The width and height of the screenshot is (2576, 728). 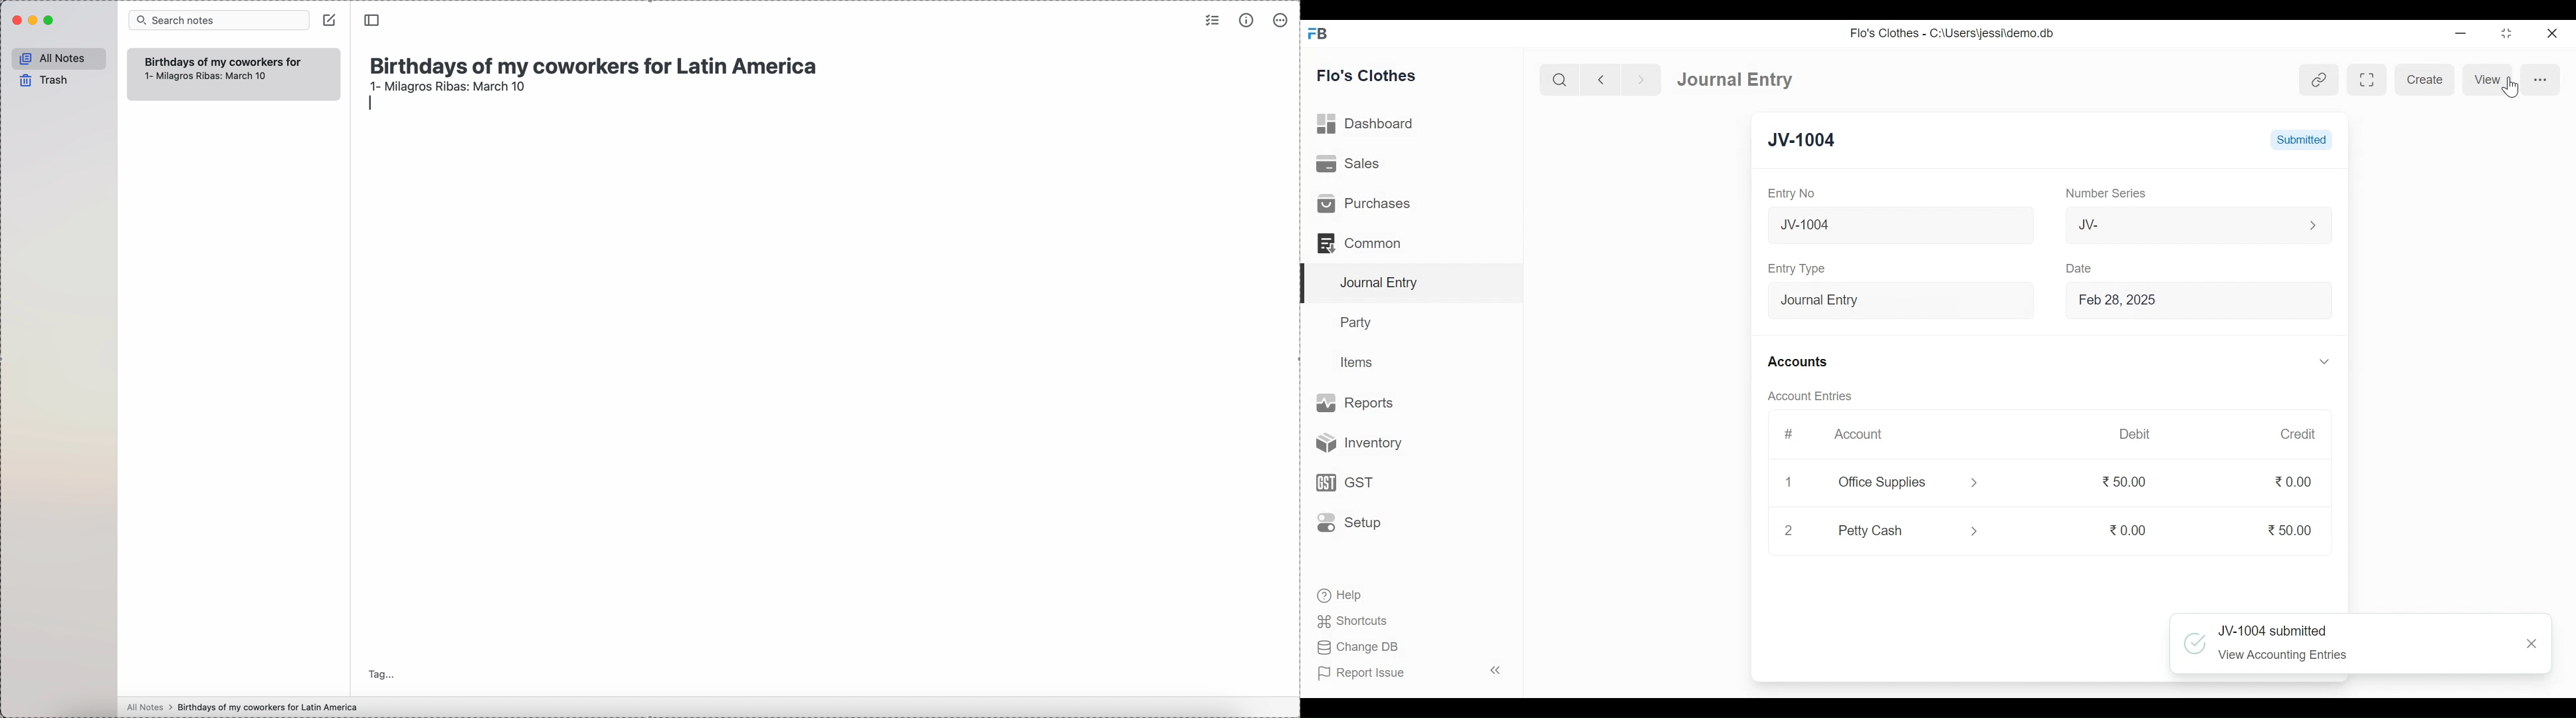 I want to click on Dashboard, so click(x=1366, y=123).